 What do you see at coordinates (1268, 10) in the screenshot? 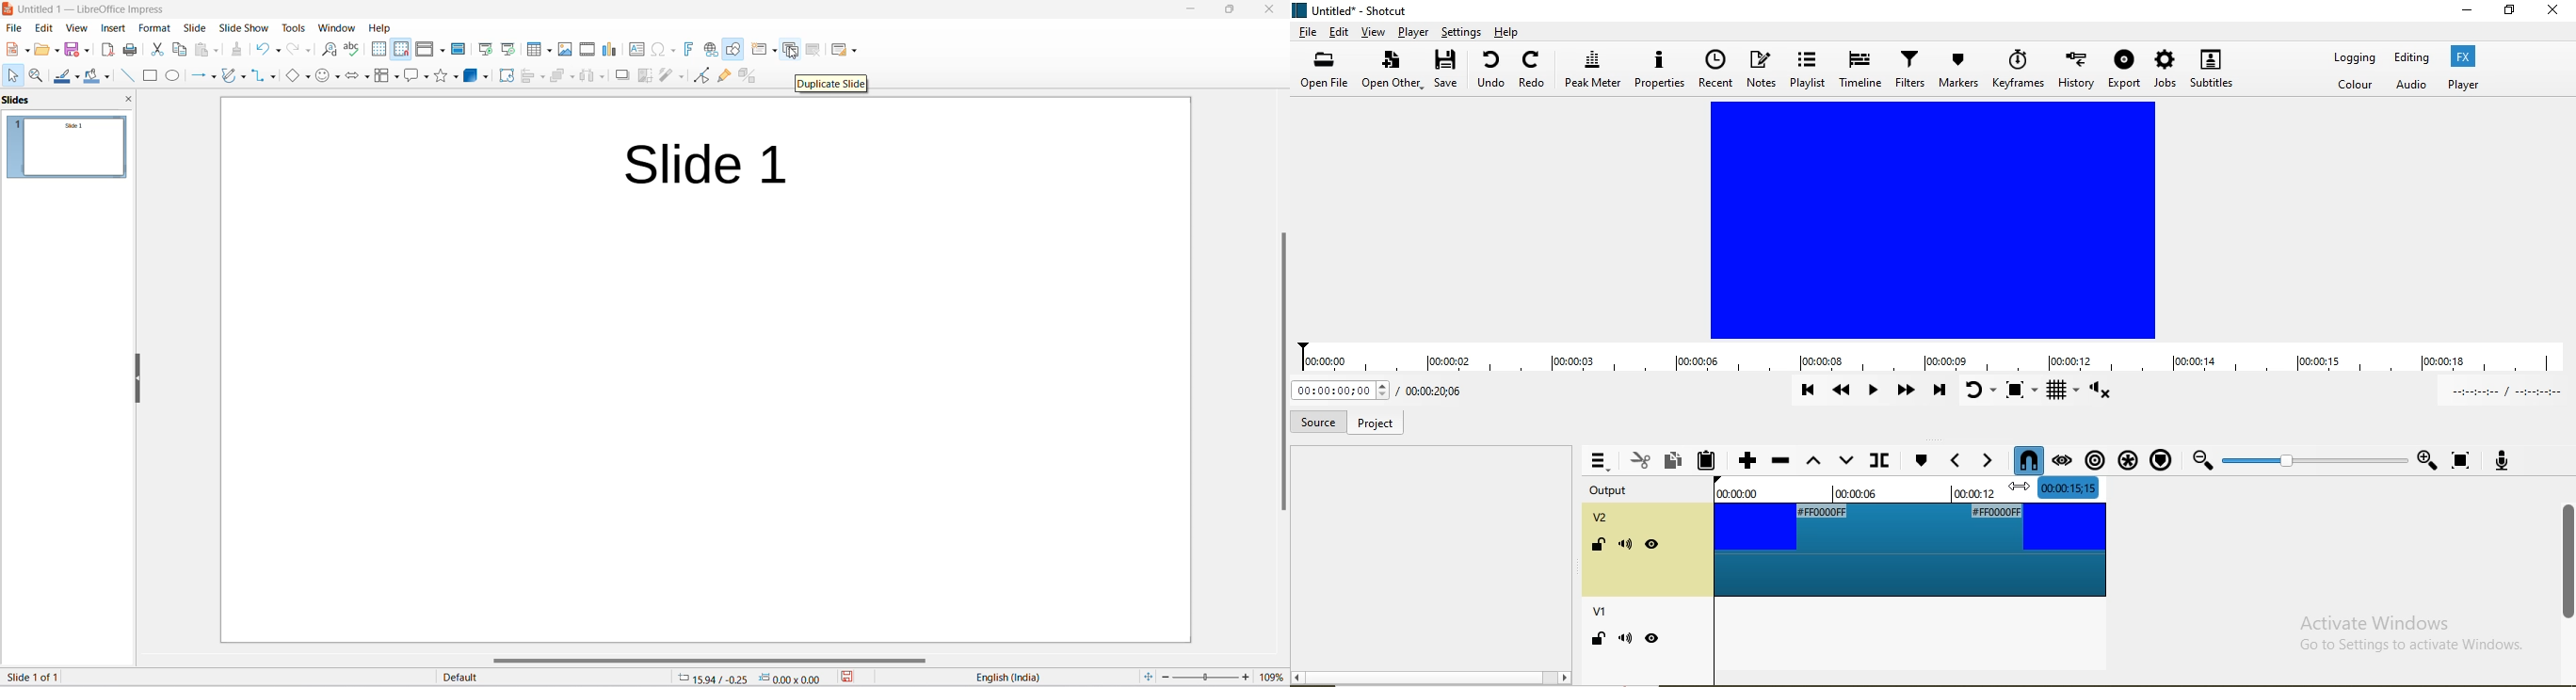
I see `Close` at bounding box center [1268, 10].